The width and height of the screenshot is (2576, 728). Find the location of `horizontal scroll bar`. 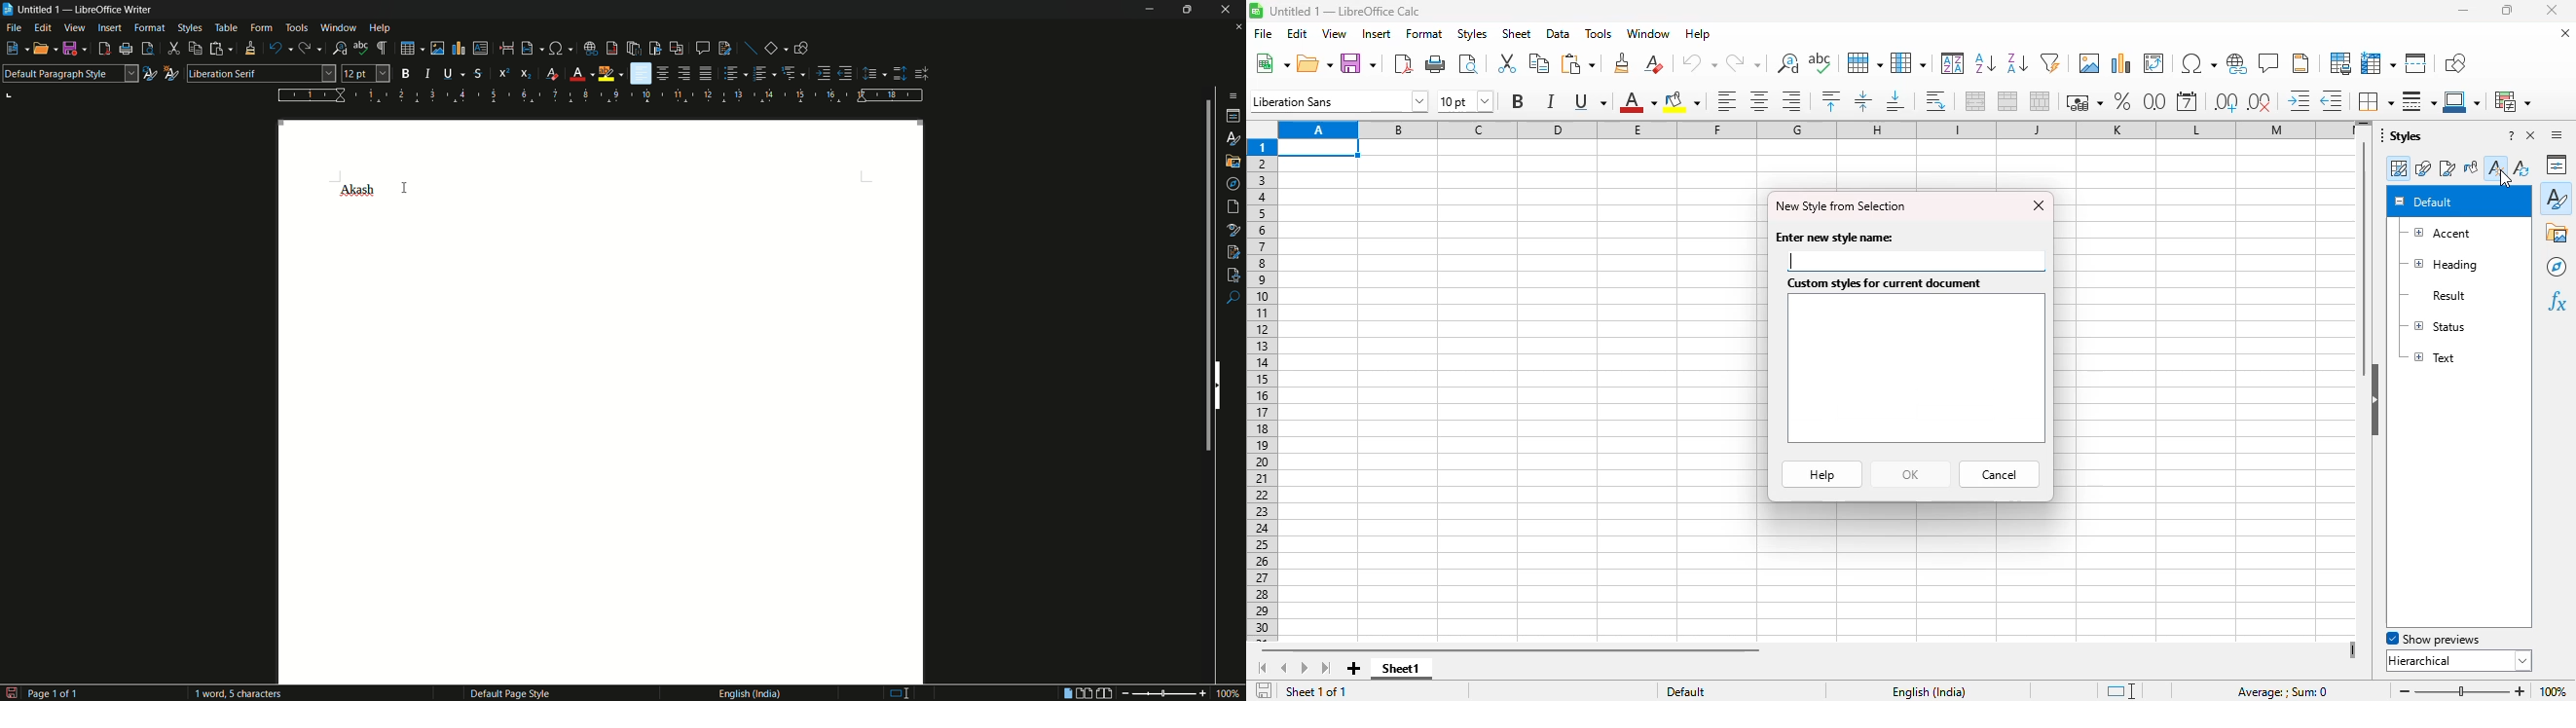

horizontal scroll bar is located at coordinates (1560, 650).